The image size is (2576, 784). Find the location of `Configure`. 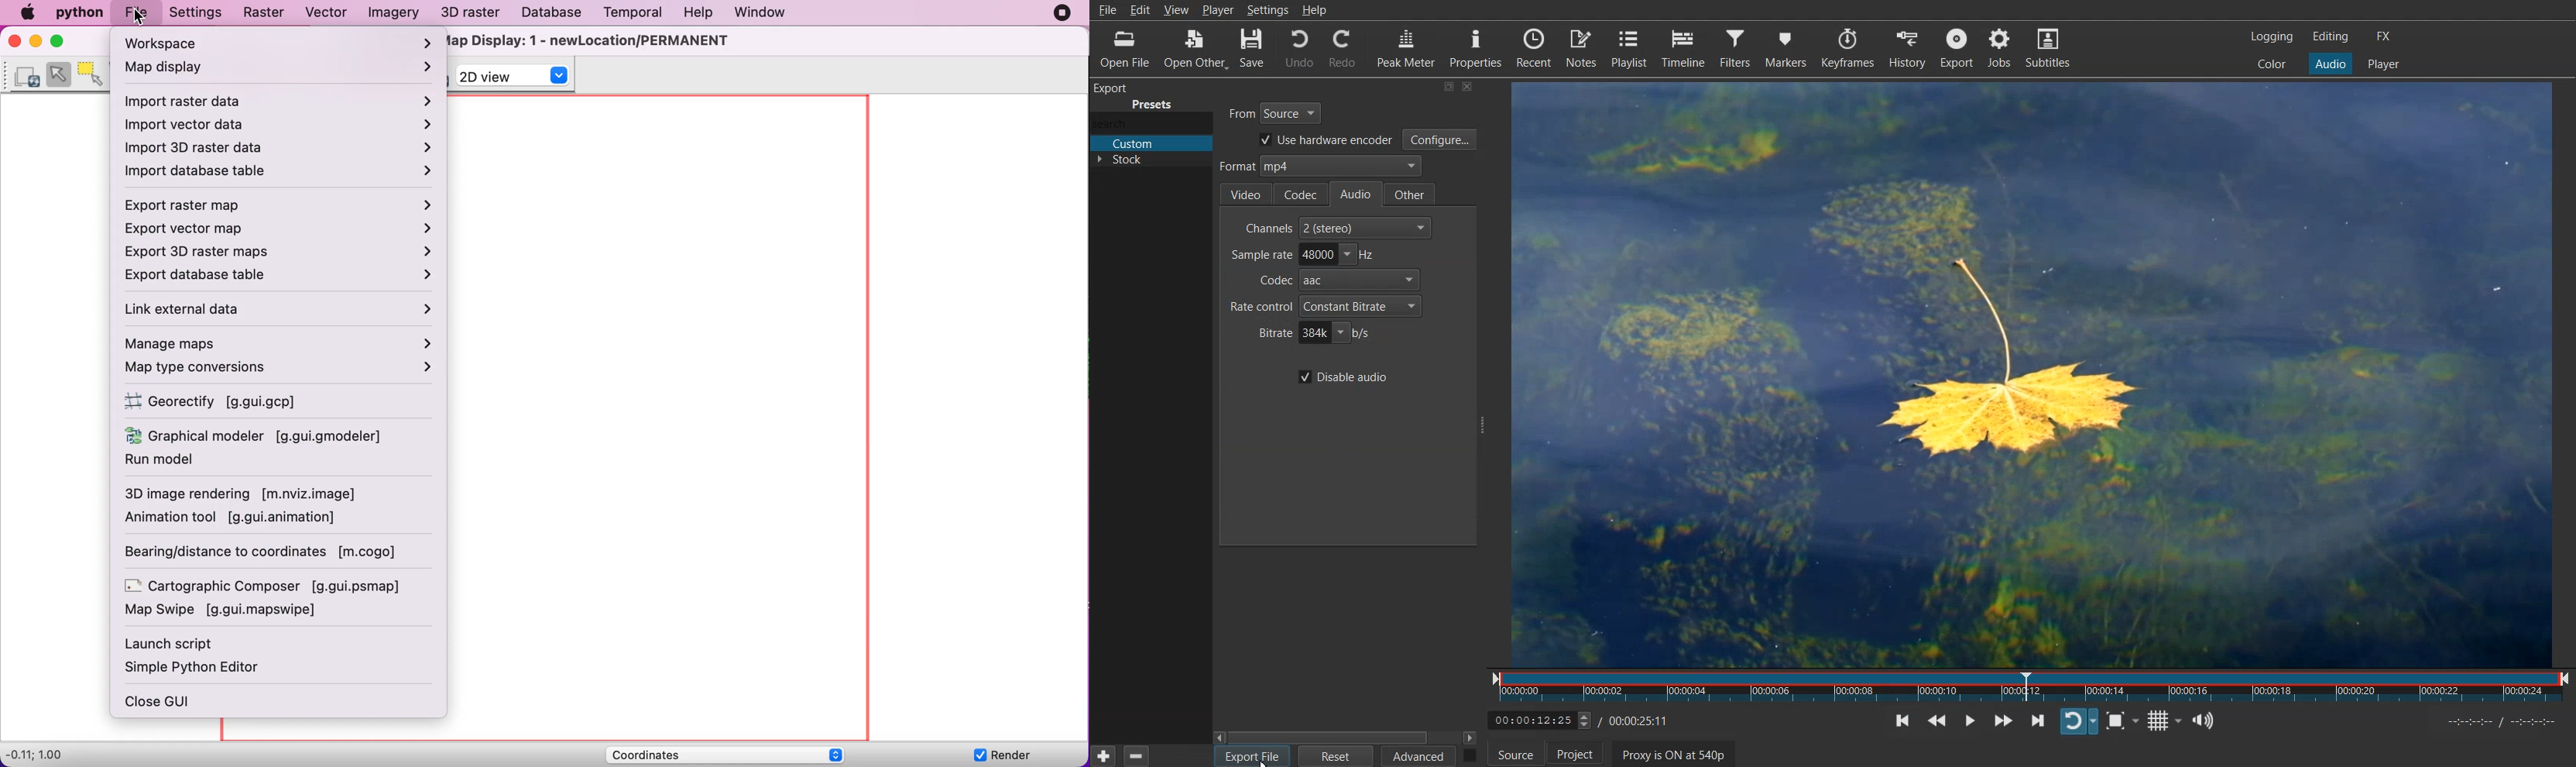

Configure is located at coordinates (1440, 139).